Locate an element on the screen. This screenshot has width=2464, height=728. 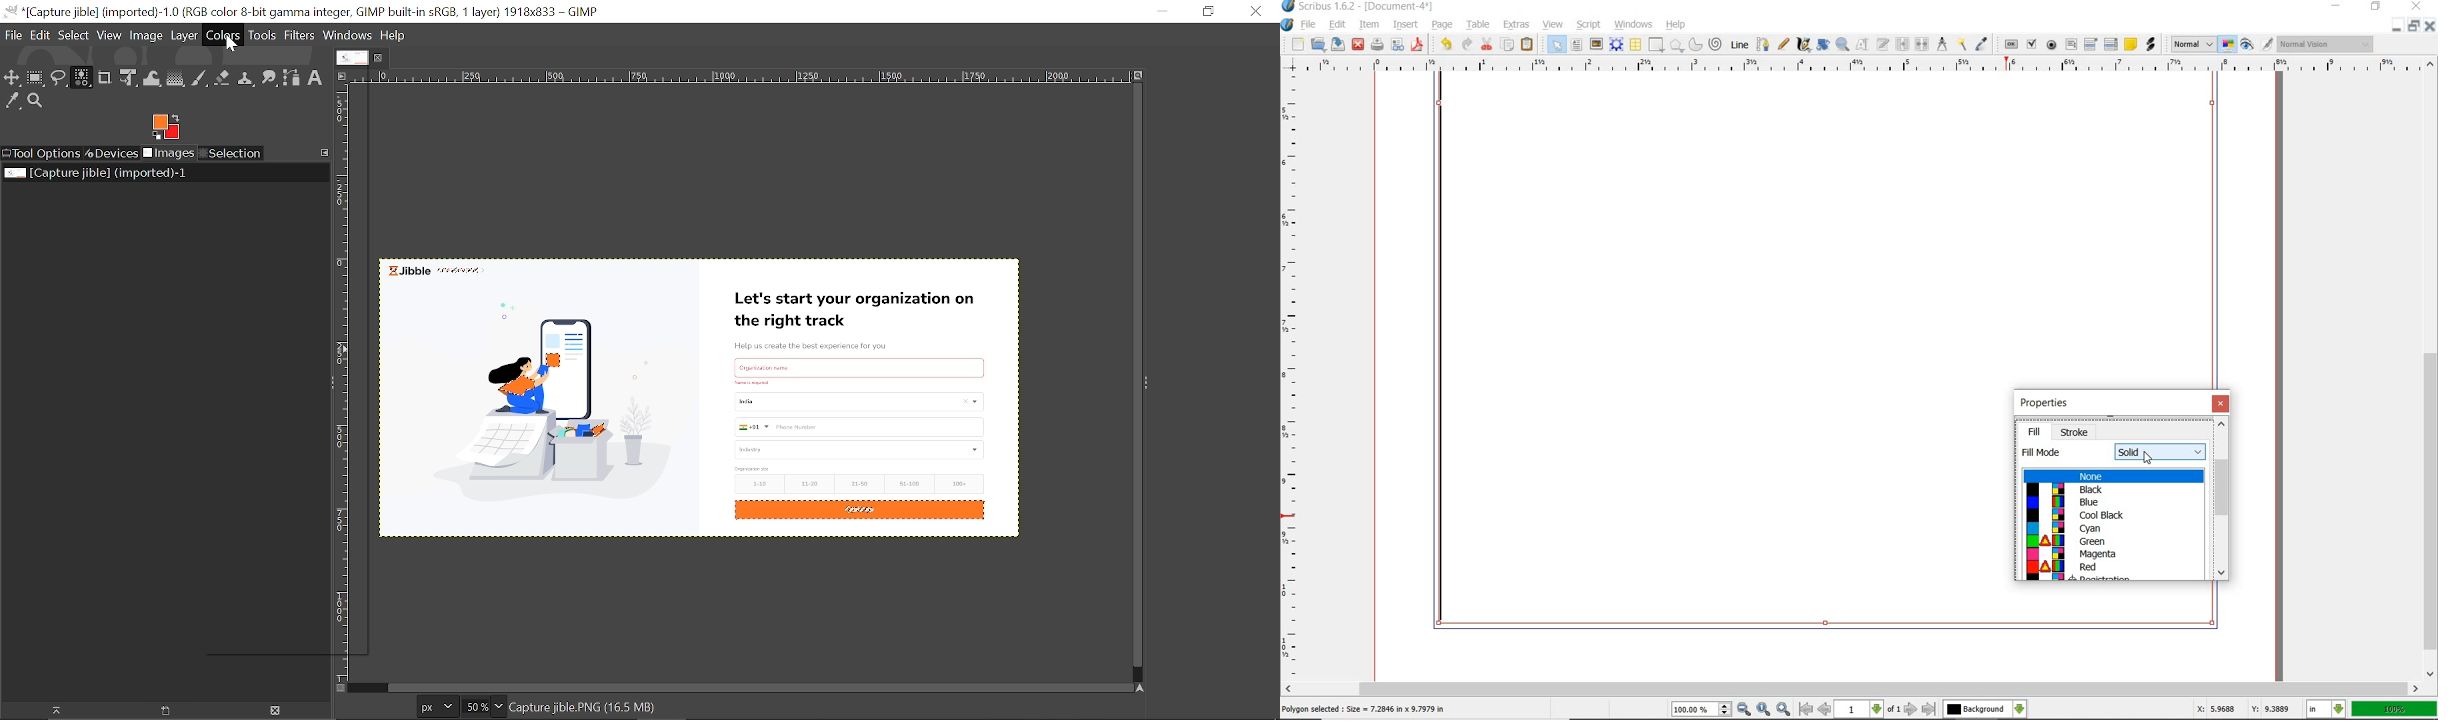
Cyan is located at coordinates (2110, 529).